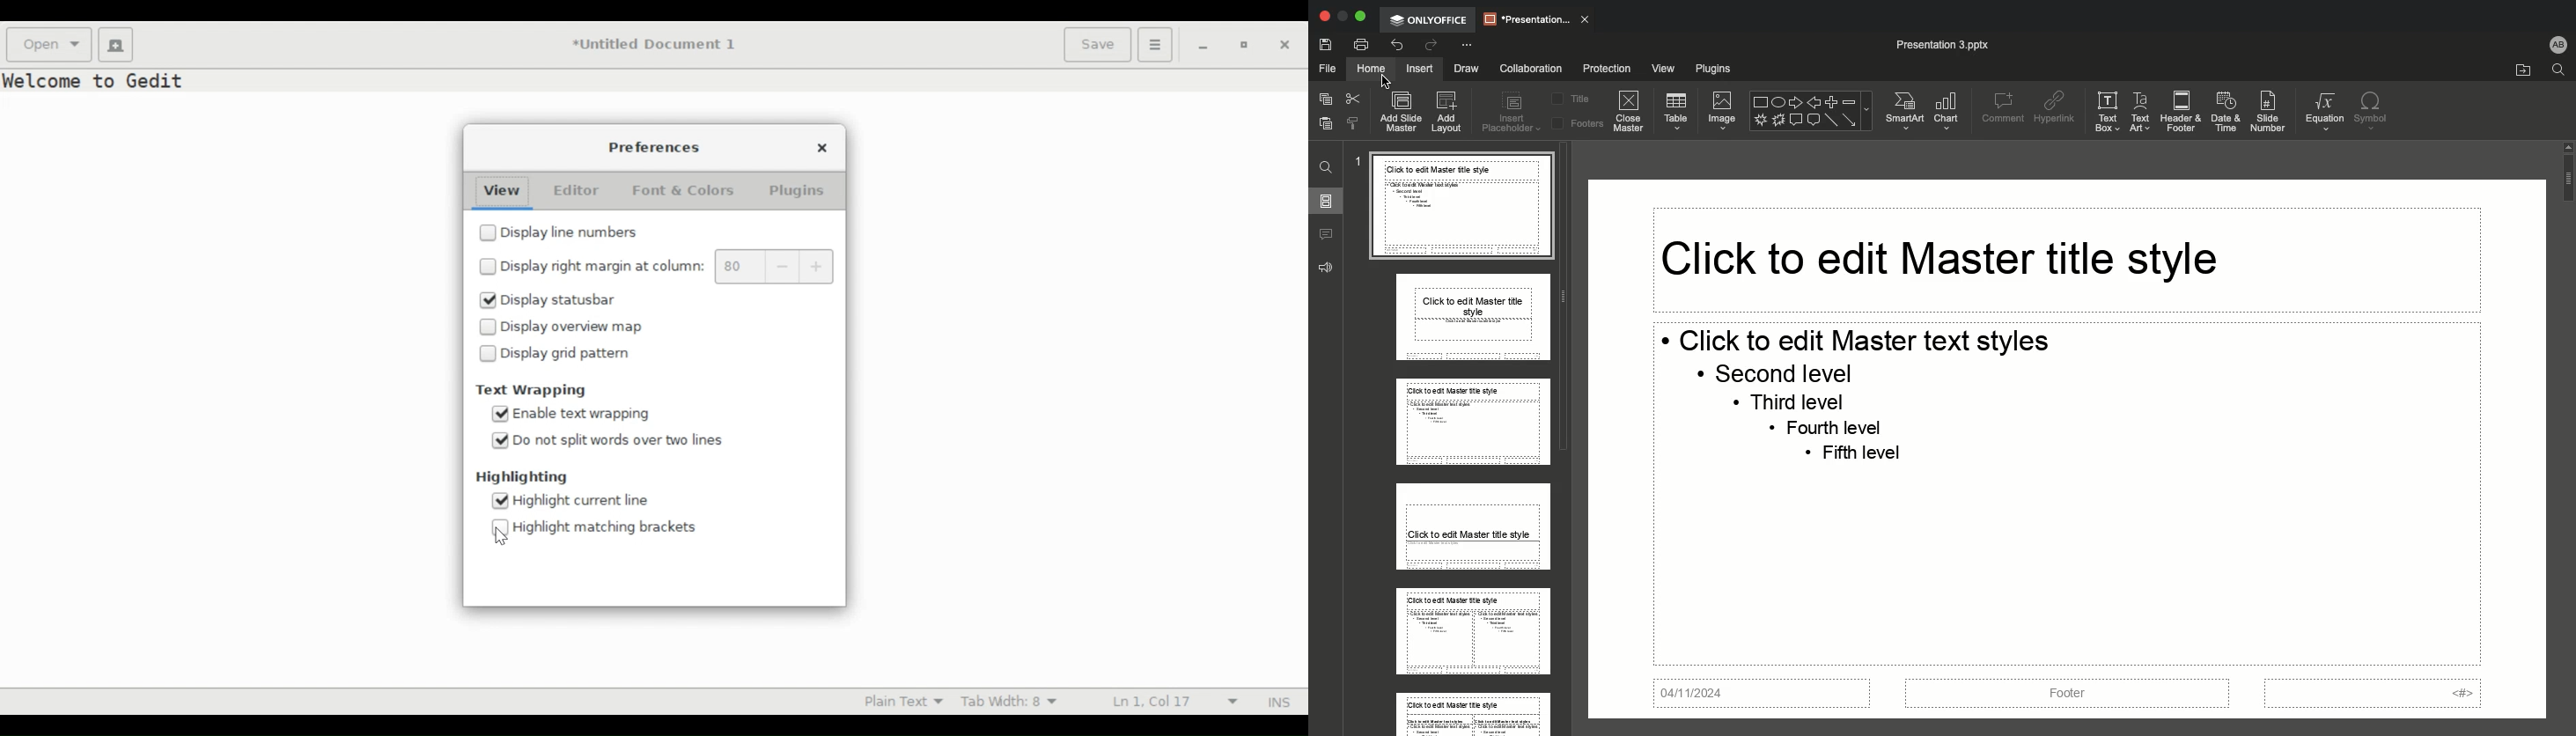  I want to click on Find and replace, so click(1327, 166).